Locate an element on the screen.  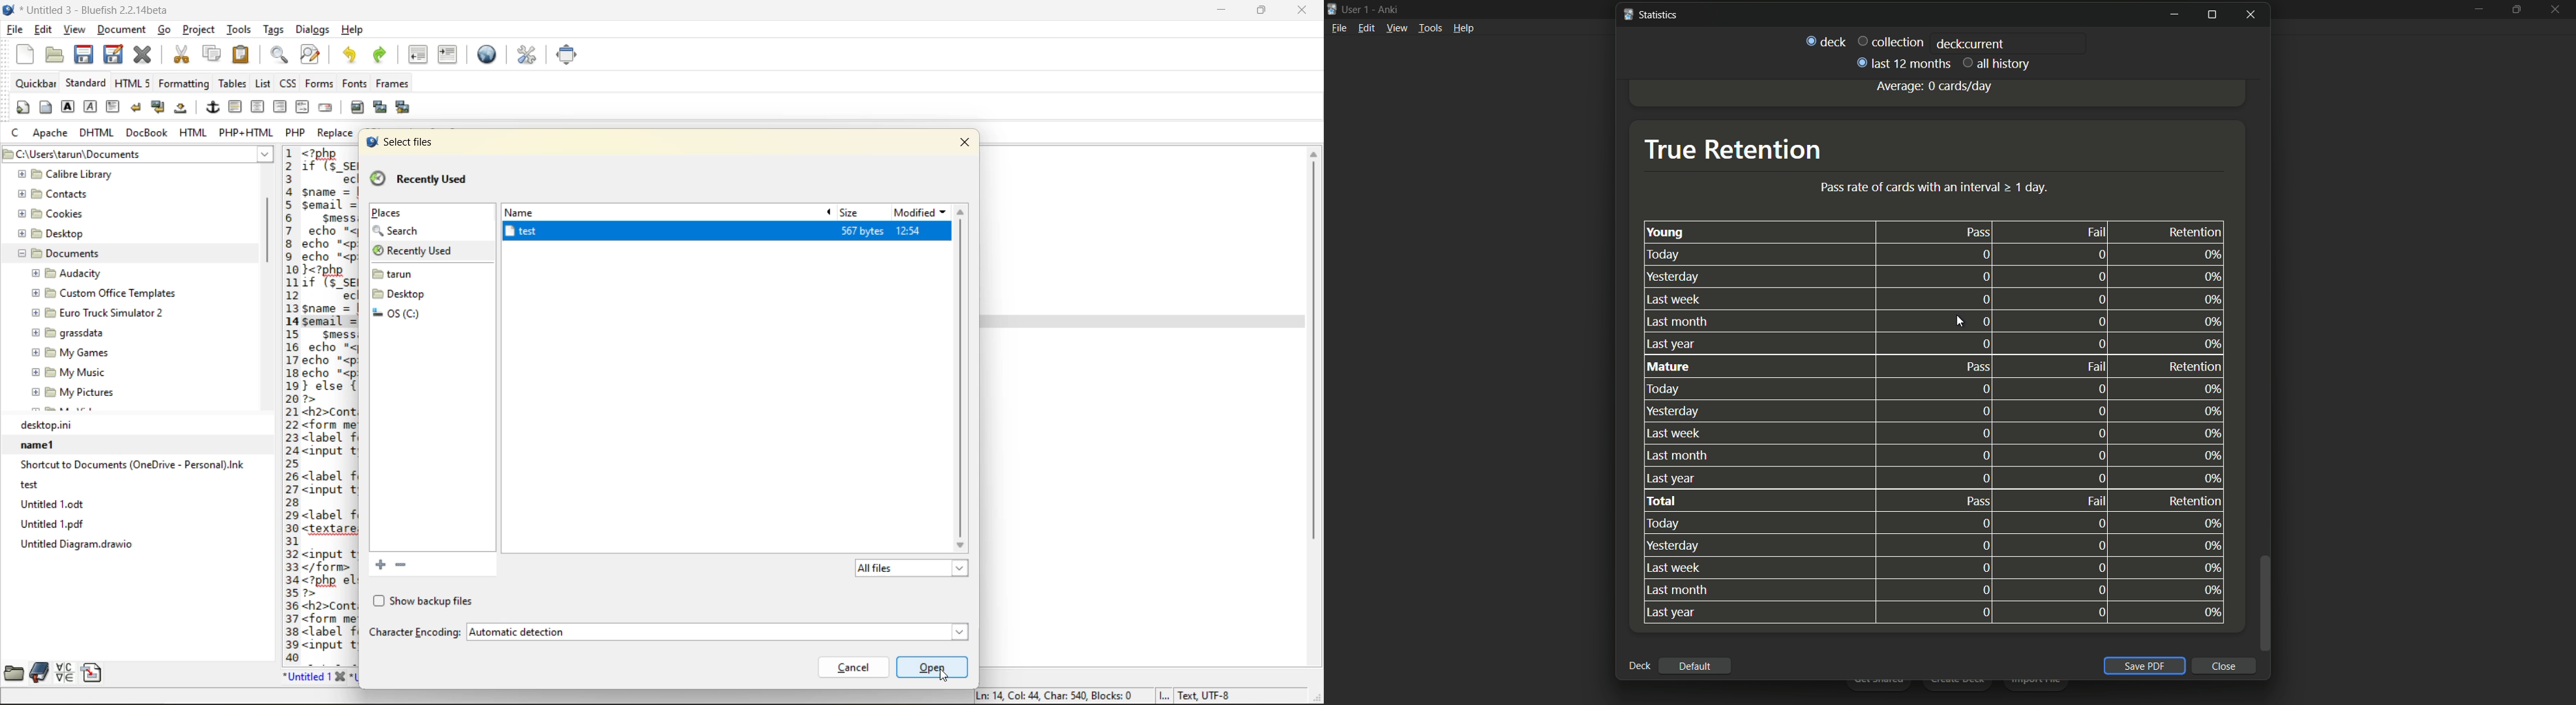
redo is located at coordinates (383, 54).